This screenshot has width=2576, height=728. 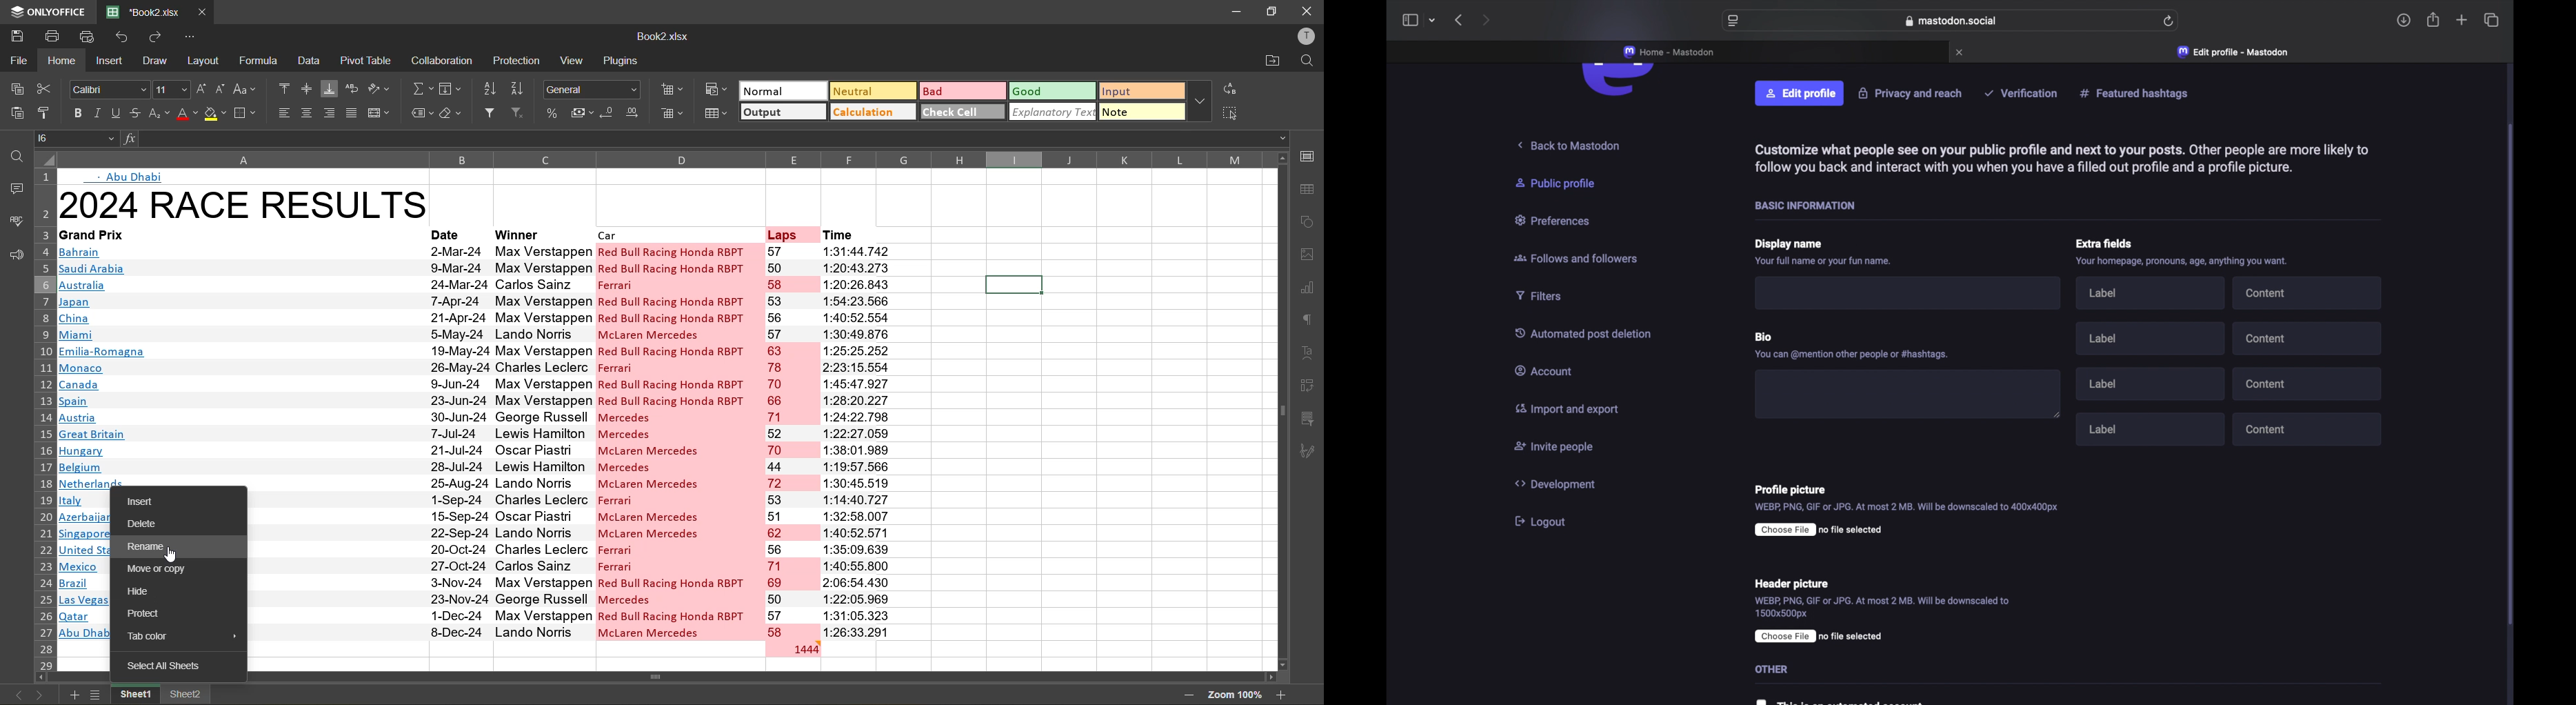 What do you see at coordinates (672, 114) in the screenshot?
I see `delete cells` at bounding box center [672, 114].